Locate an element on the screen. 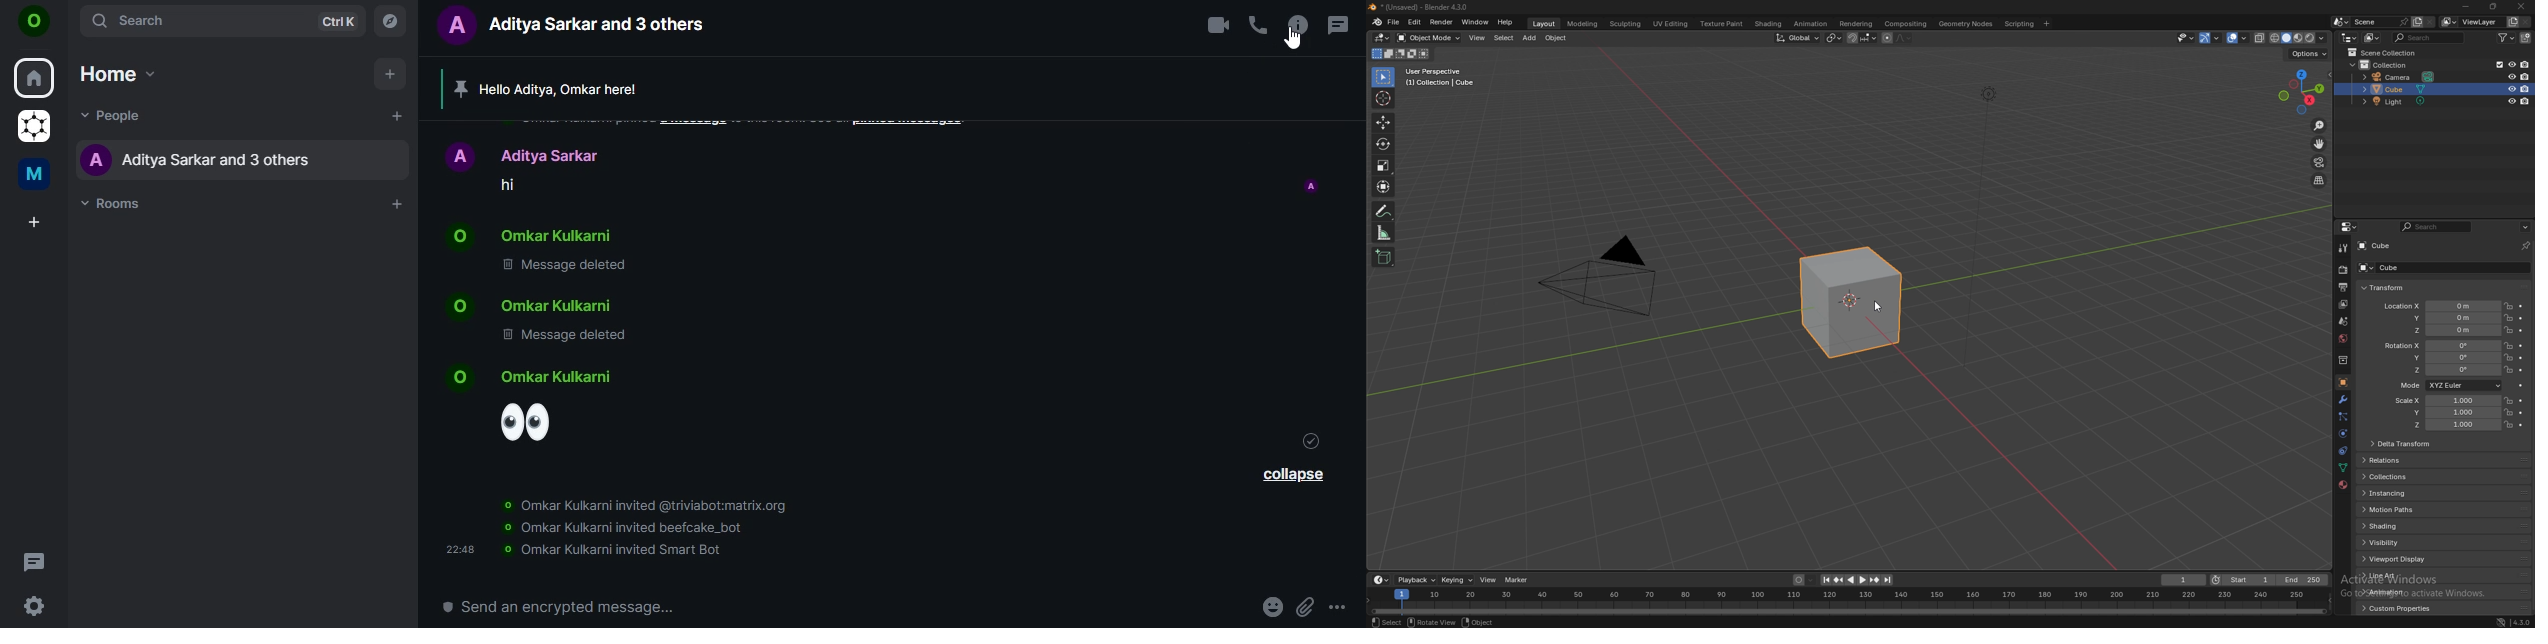  render is located at coordinates (2344, 269).